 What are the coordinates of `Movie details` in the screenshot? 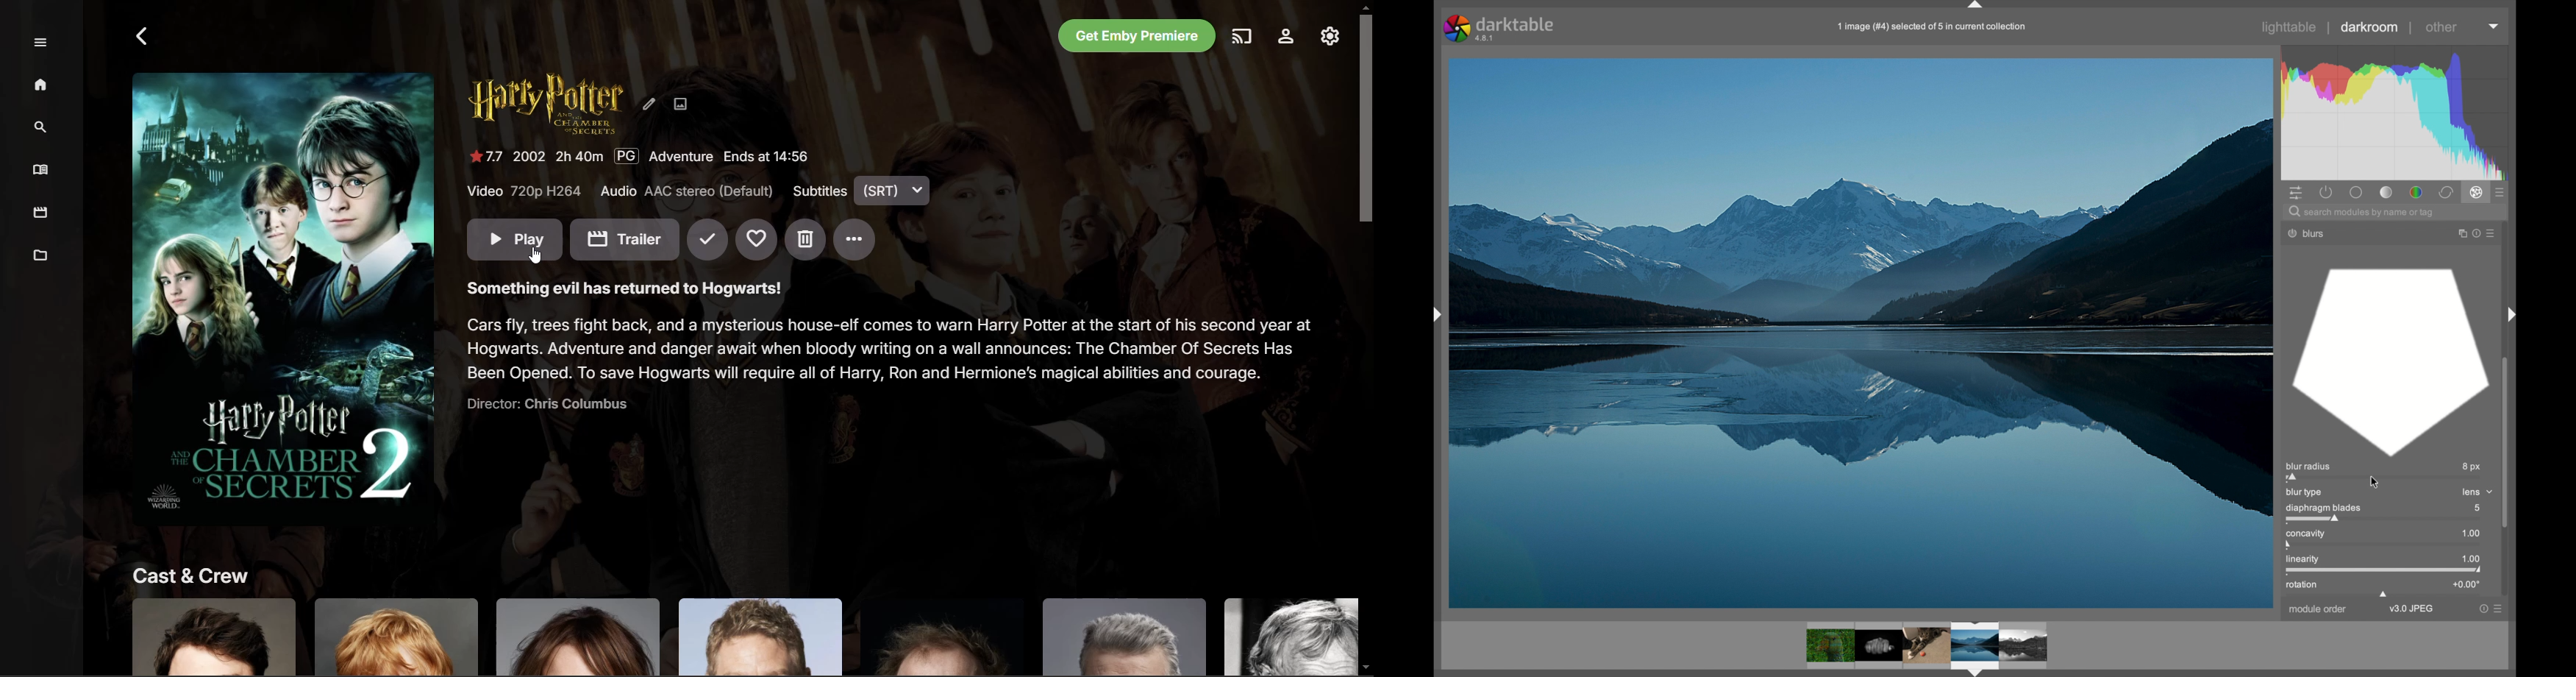 It's located at (646, 156).